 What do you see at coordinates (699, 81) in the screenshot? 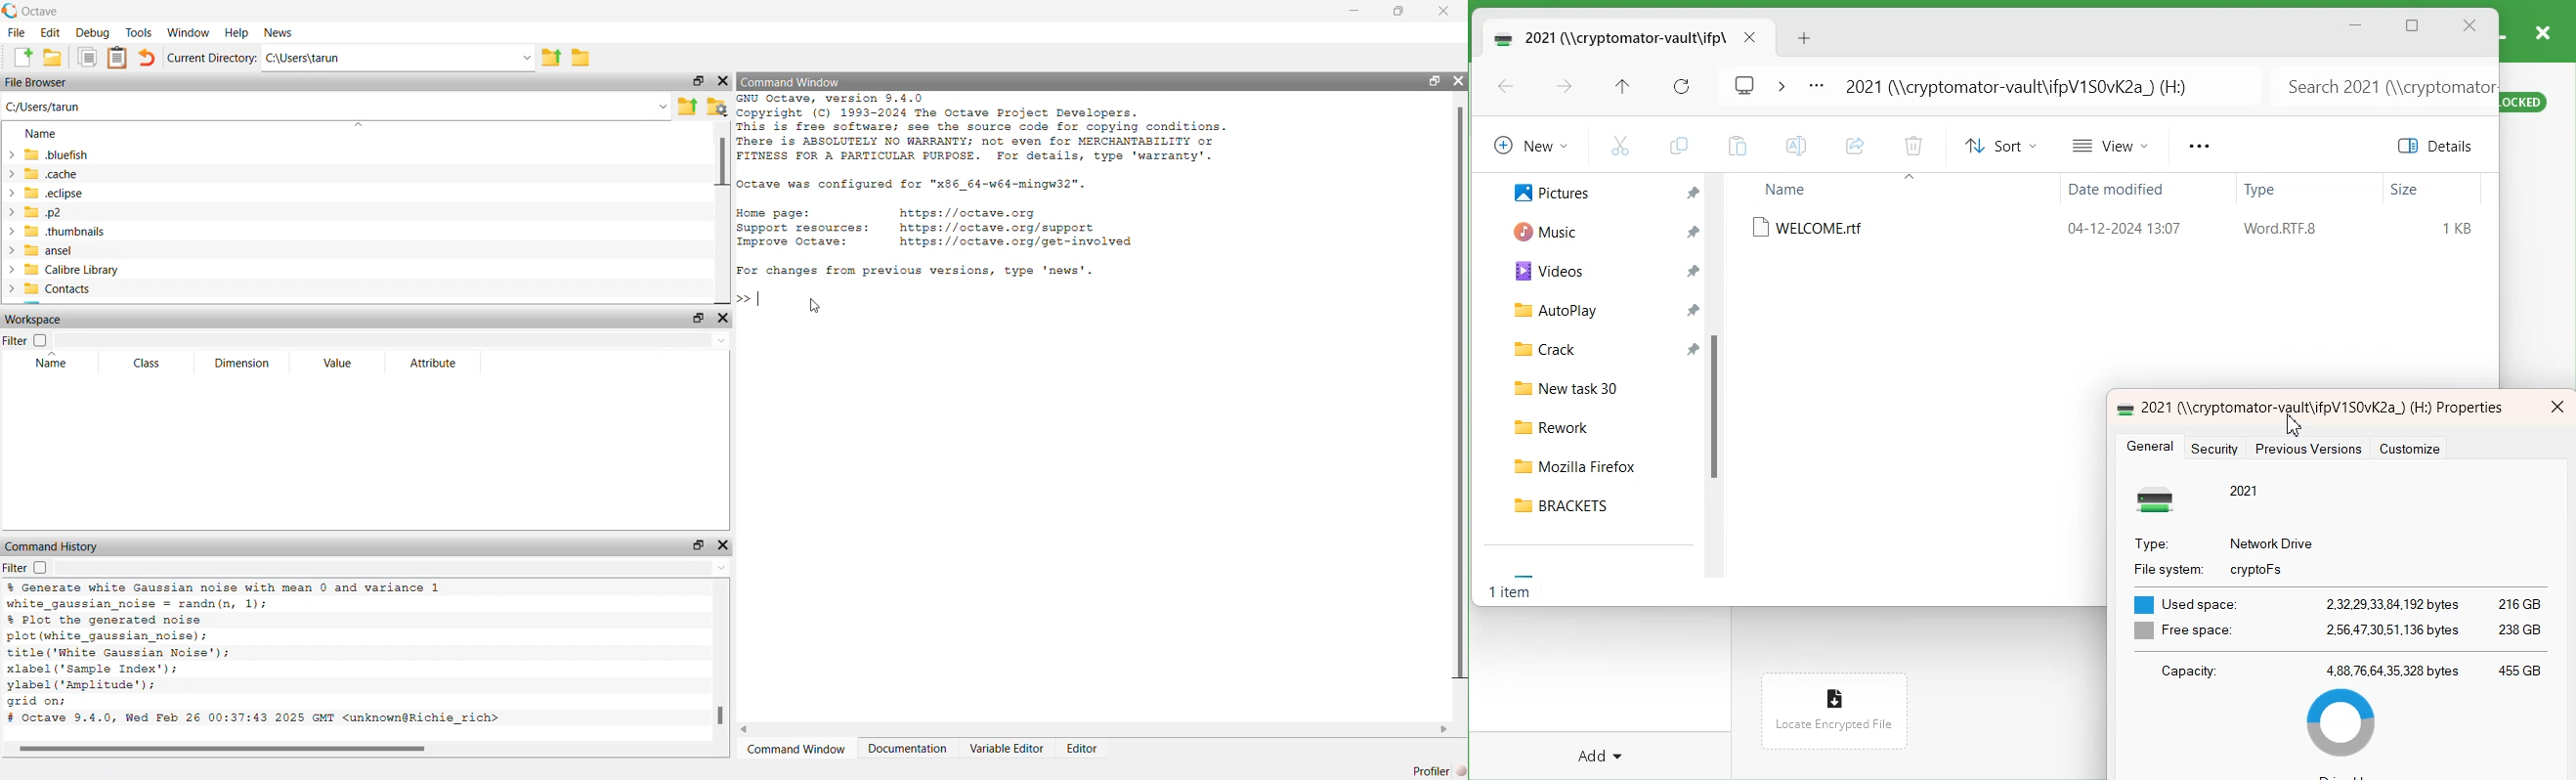
I see `restore down` at bounding box center [699, 81].